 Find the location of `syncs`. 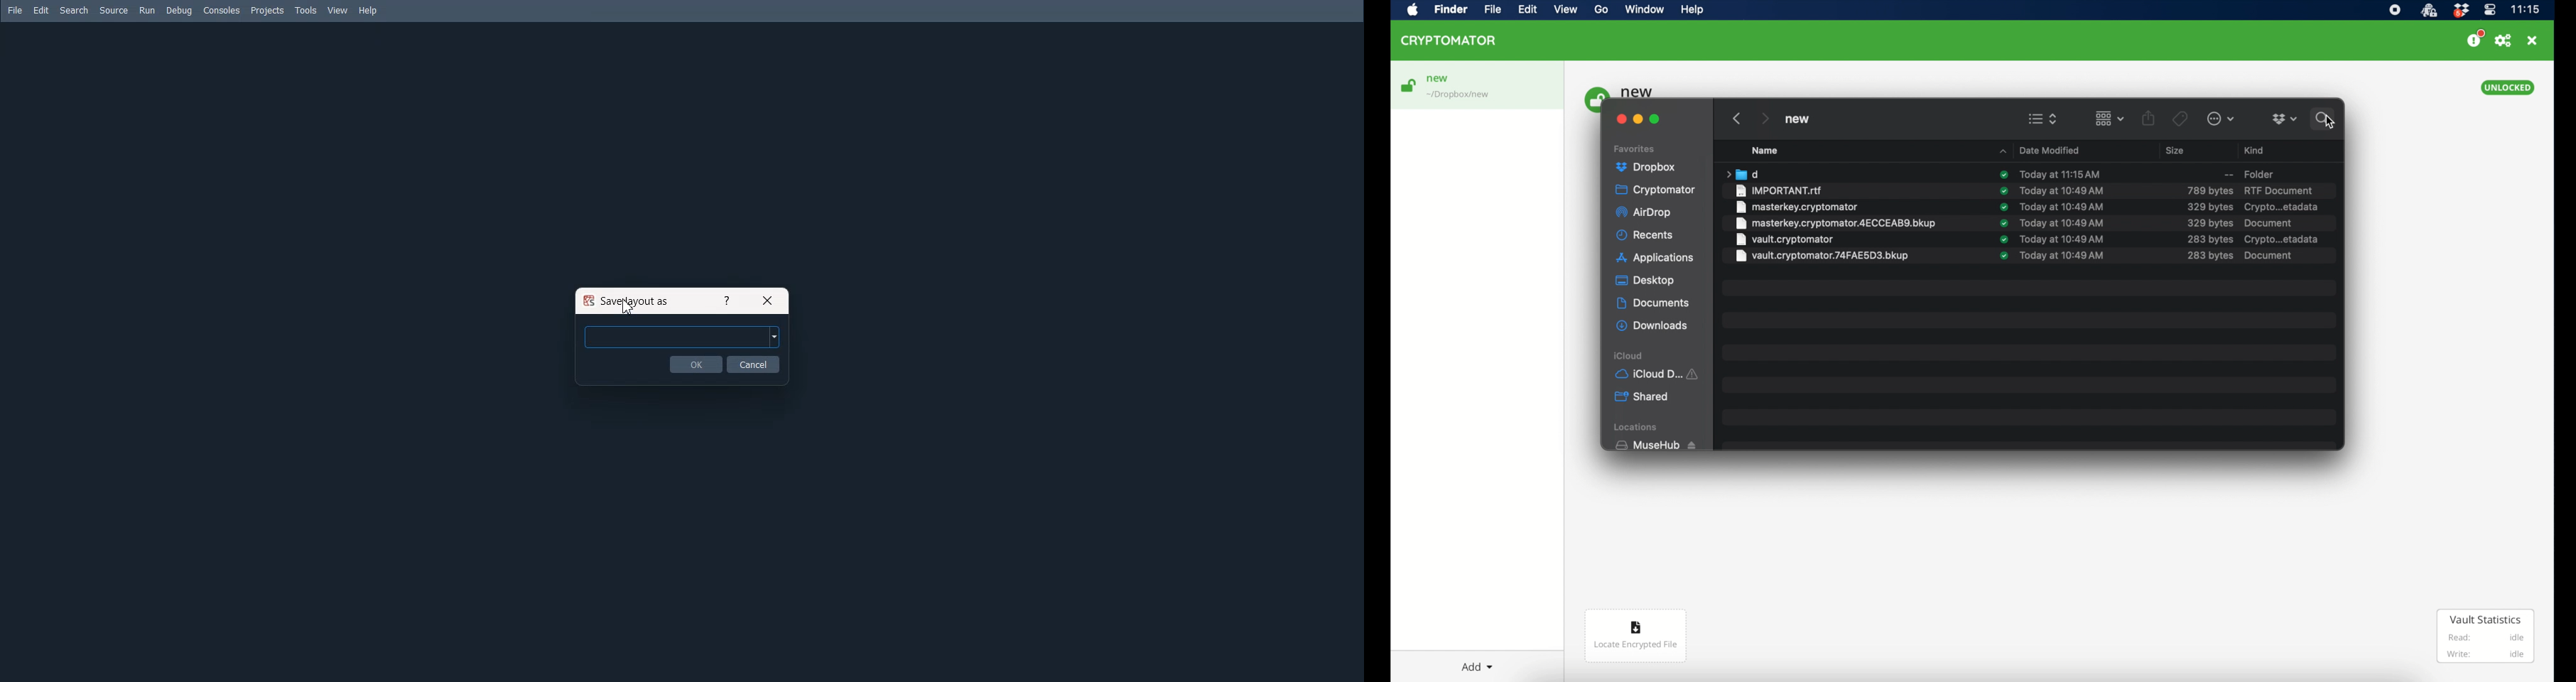

syncs is located at coordinates (2004, 239).